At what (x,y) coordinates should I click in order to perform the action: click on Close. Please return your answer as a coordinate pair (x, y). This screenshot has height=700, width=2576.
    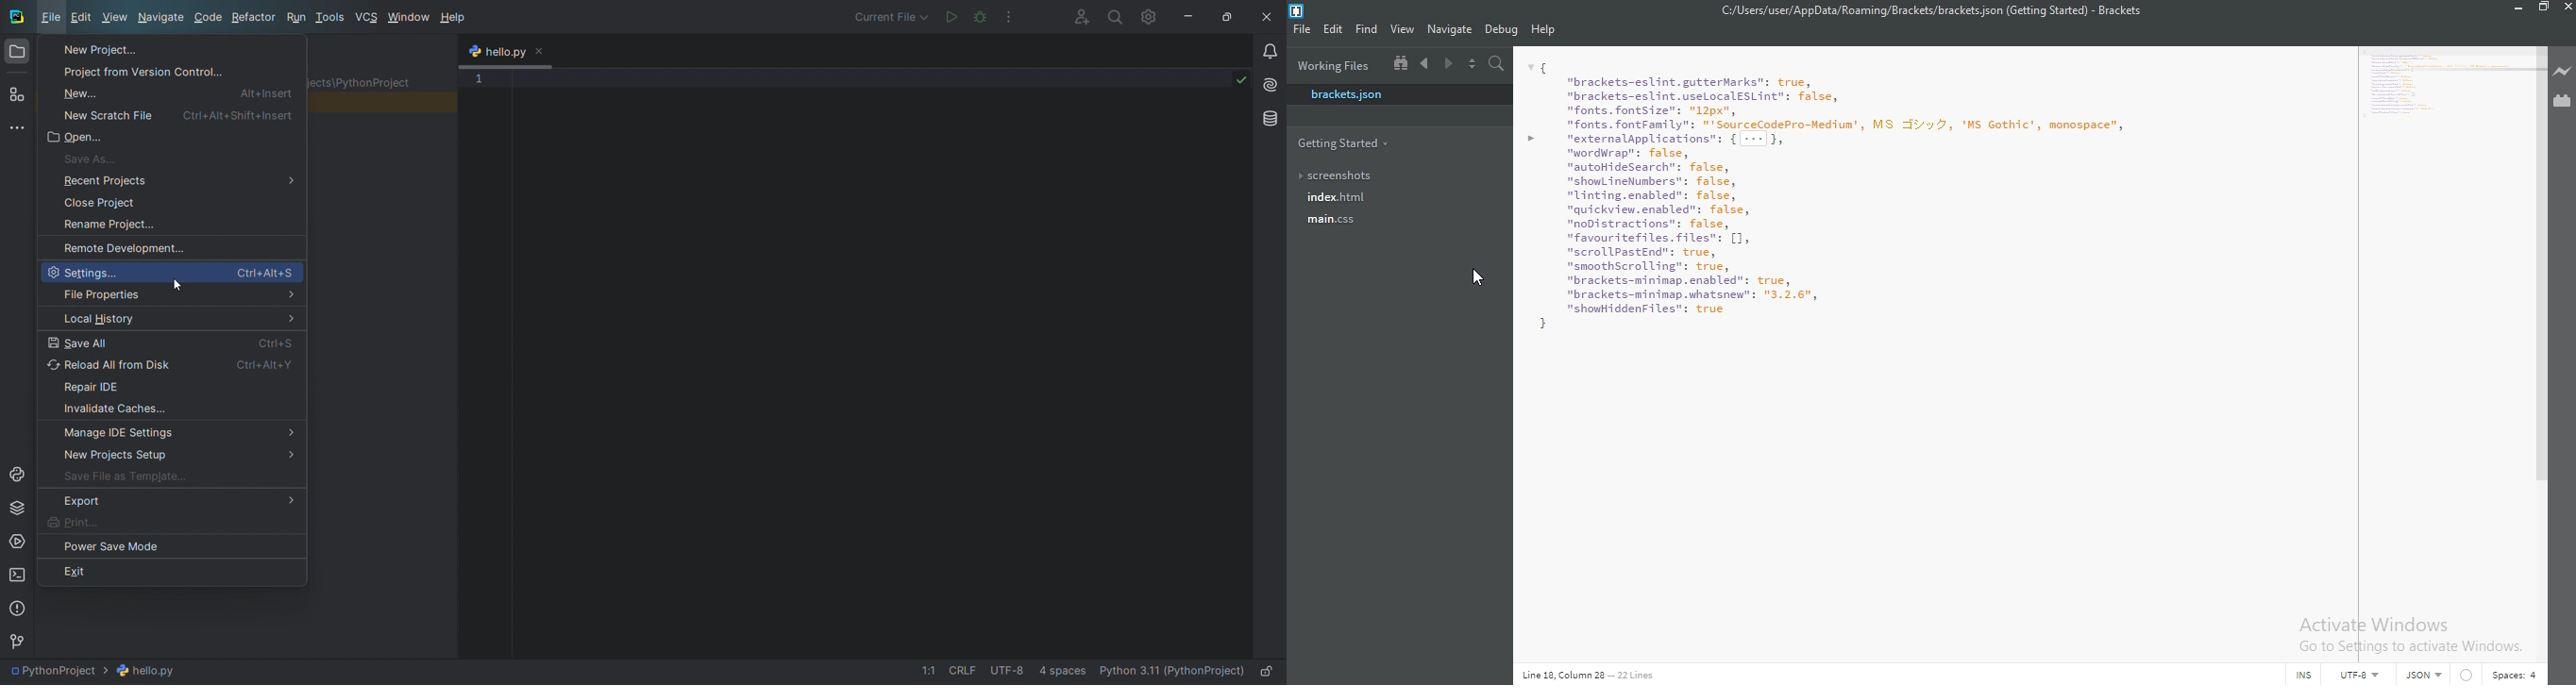
    Looking at the image, I should click on (2568, 8).